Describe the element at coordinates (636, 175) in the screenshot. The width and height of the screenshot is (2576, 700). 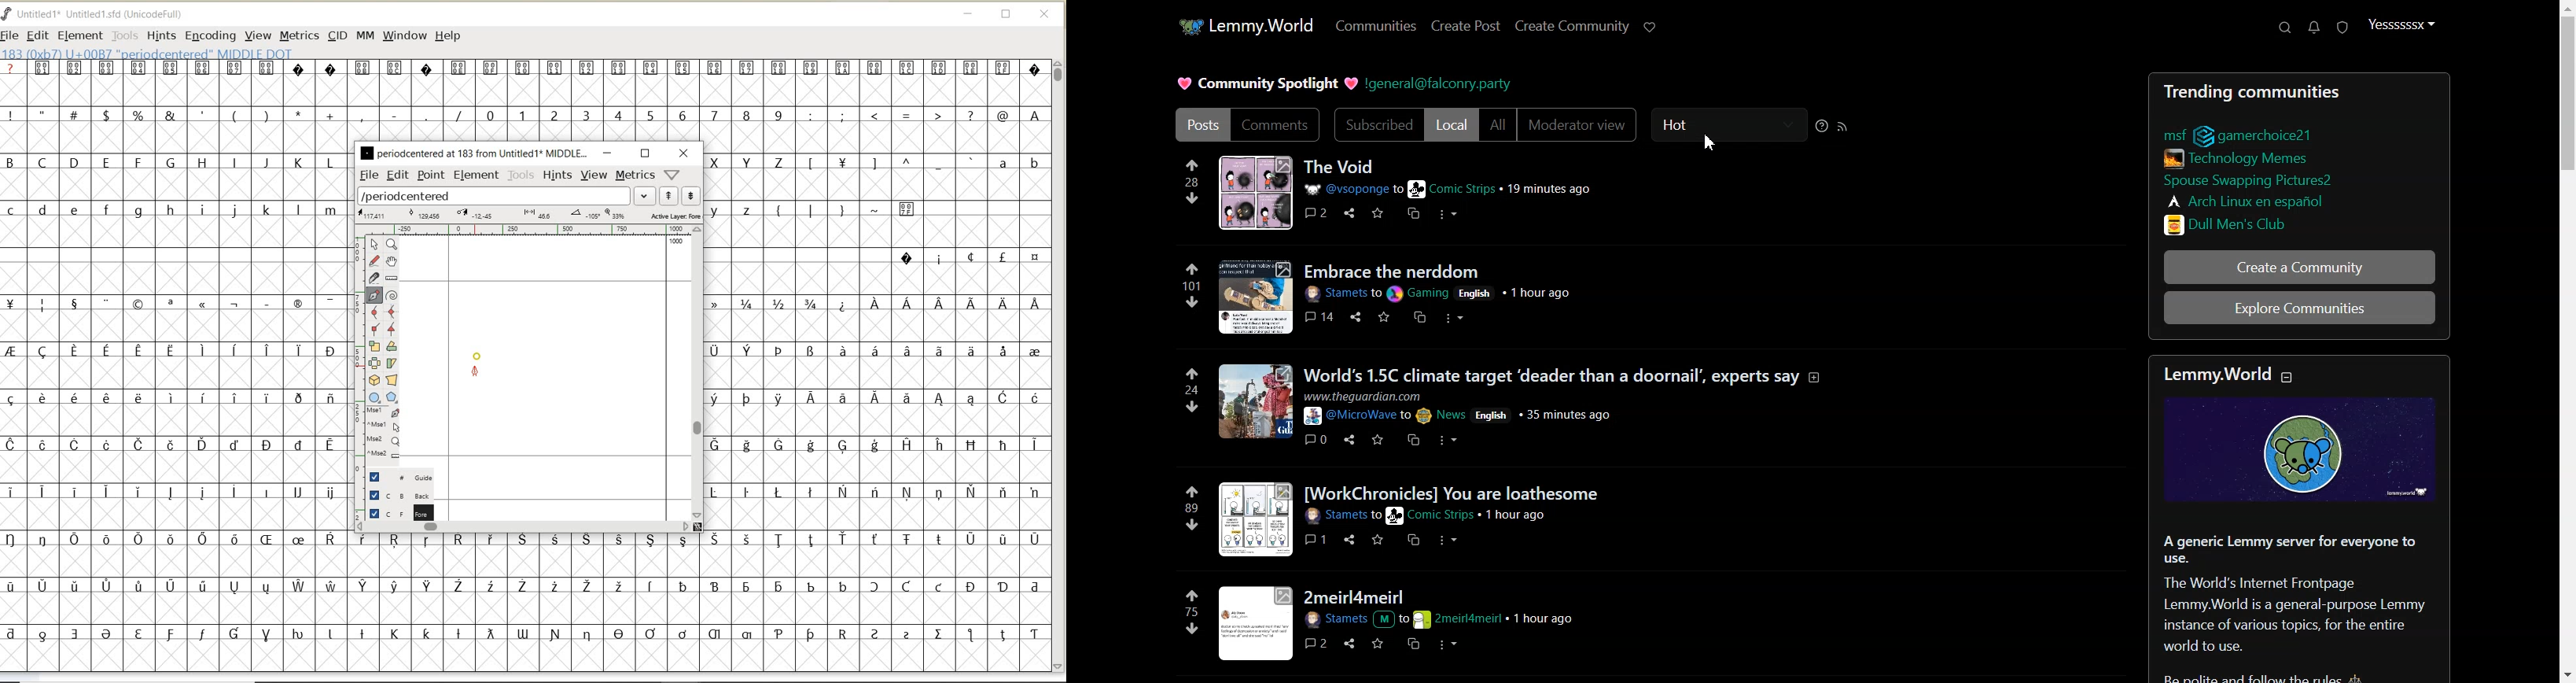
I see `metrics` at that location.